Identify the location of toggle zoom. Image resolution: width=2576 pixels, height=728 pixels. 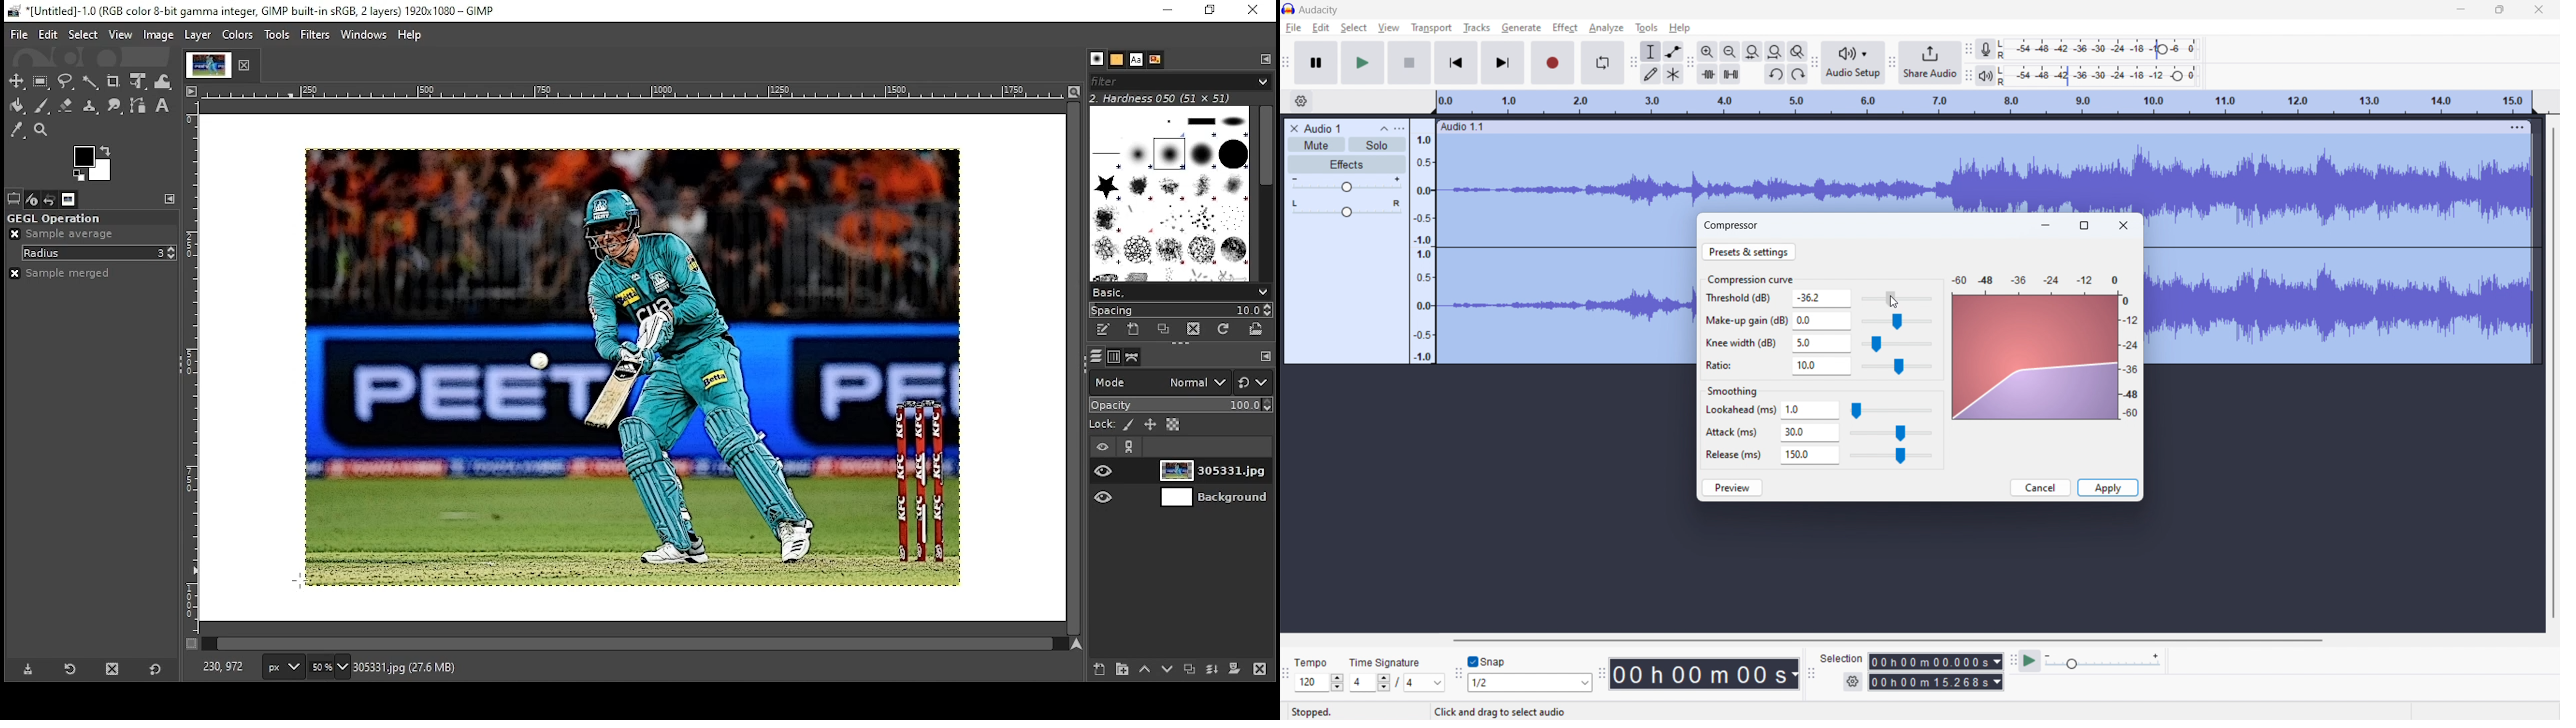
(1798, 51).